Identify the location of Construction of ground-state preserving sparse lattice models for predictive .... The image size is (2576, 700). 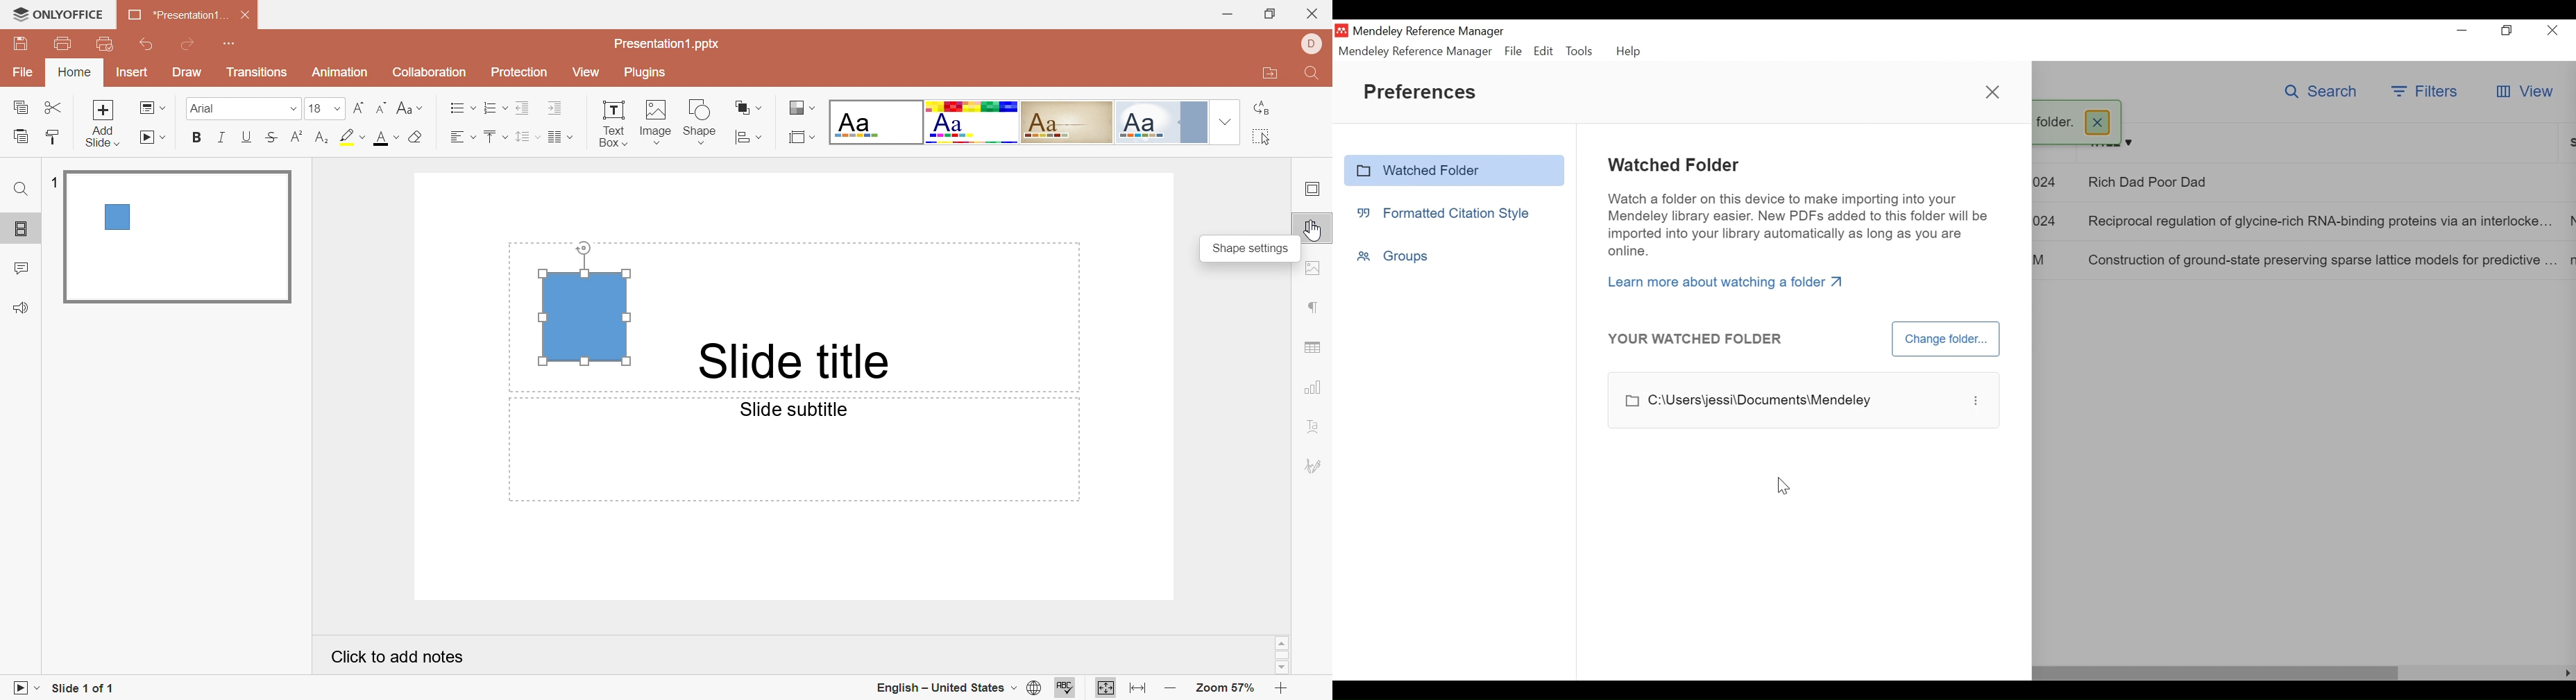
(2315, 261).